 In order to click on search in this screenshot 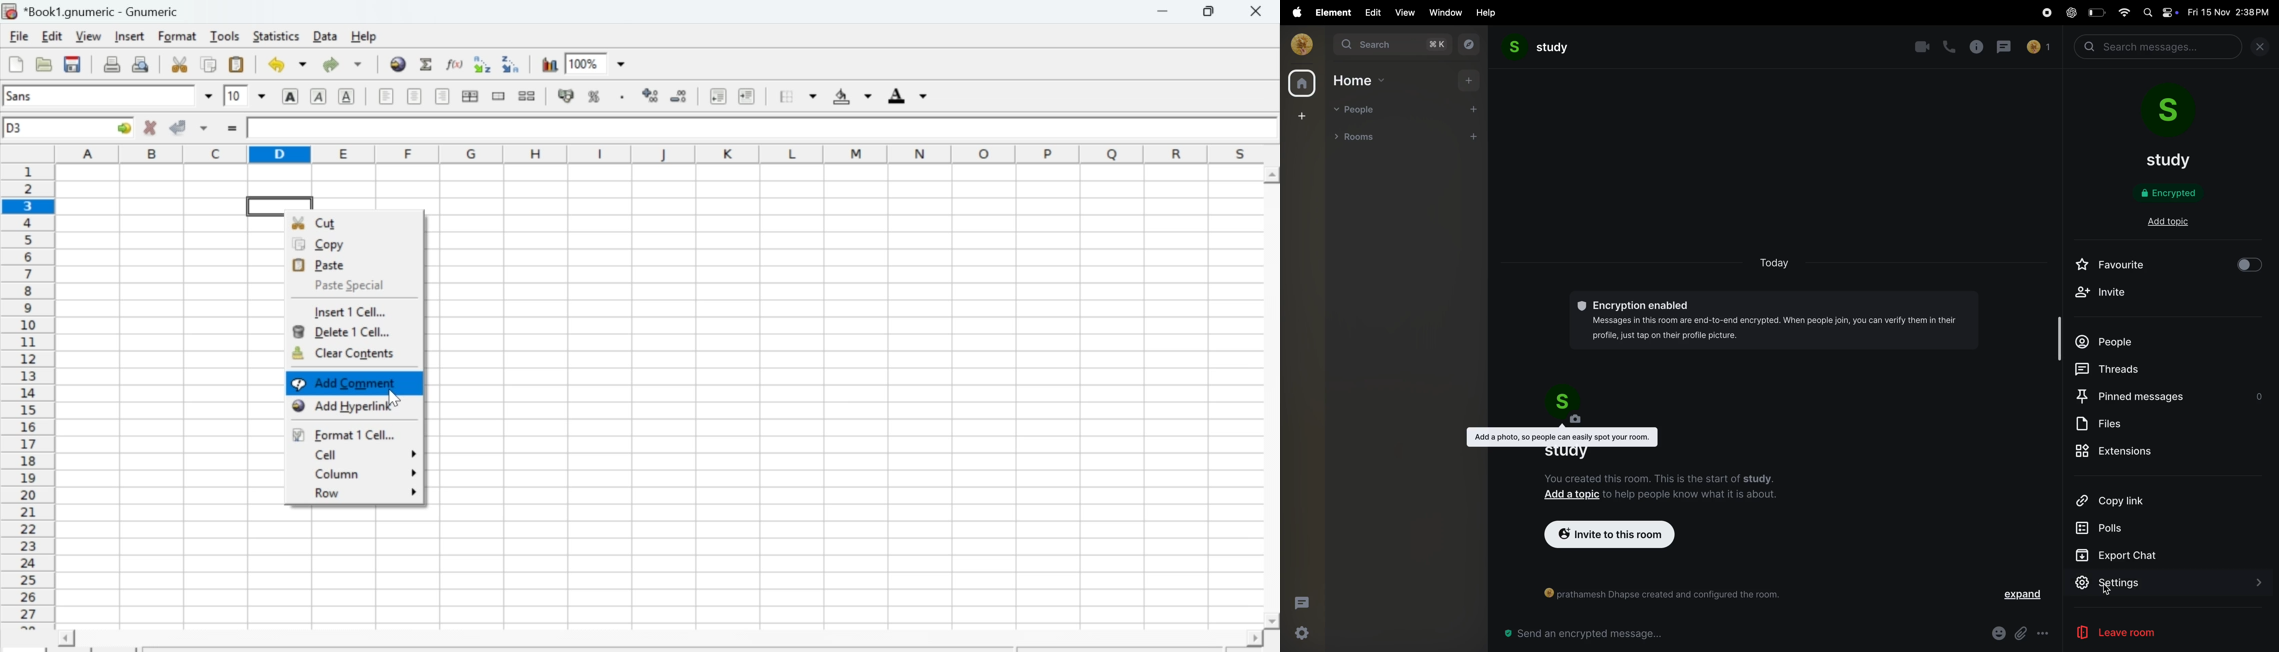, I will do `click(1389, 45)`.